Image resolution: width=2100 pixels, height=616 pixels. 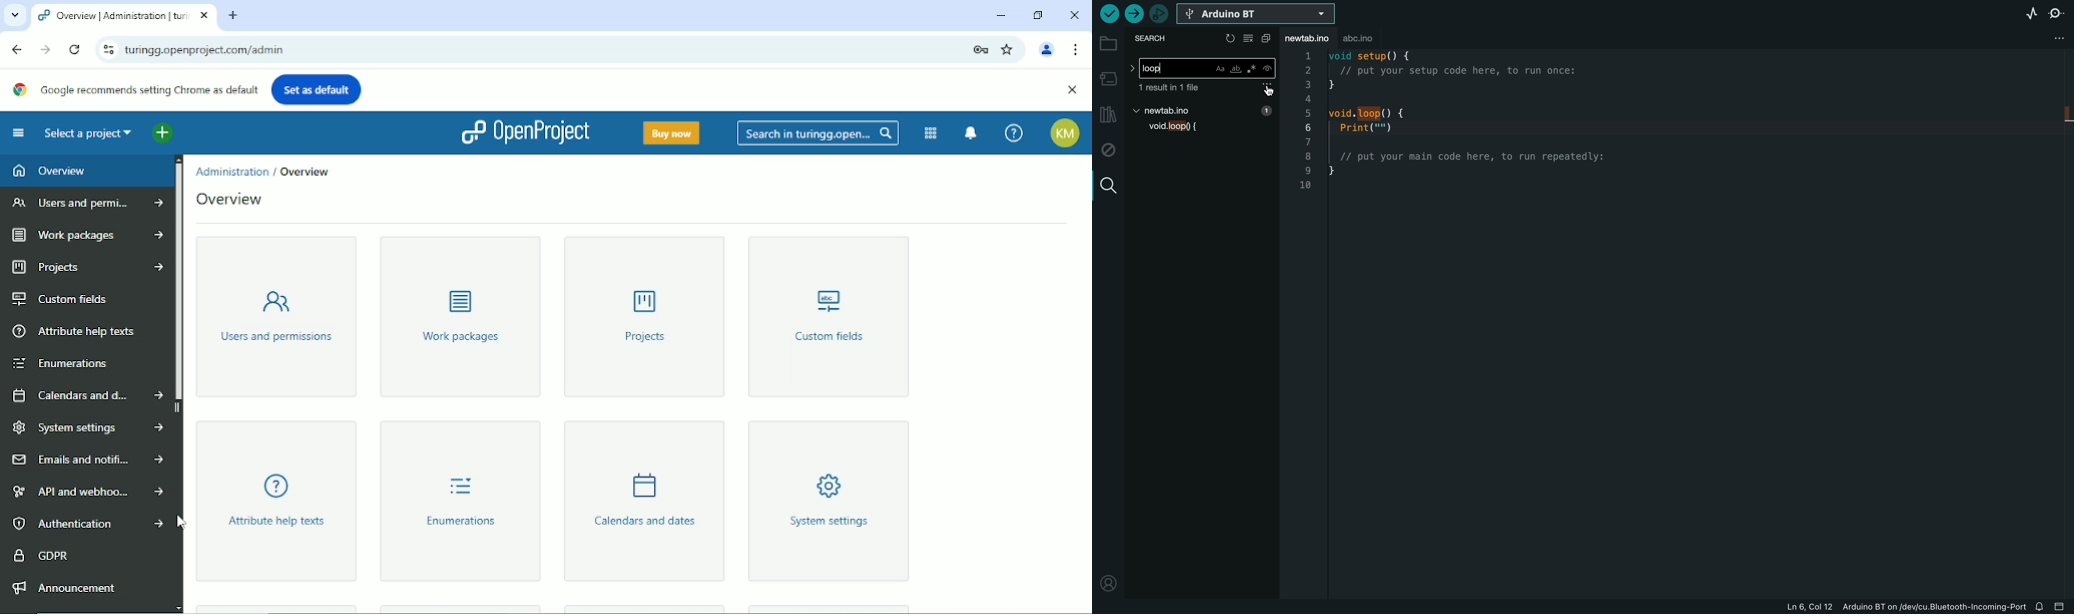 What do you see at coordinates (62, 299) in the screenshot?
I see `Custom fields` at bounding box center [62, 299].